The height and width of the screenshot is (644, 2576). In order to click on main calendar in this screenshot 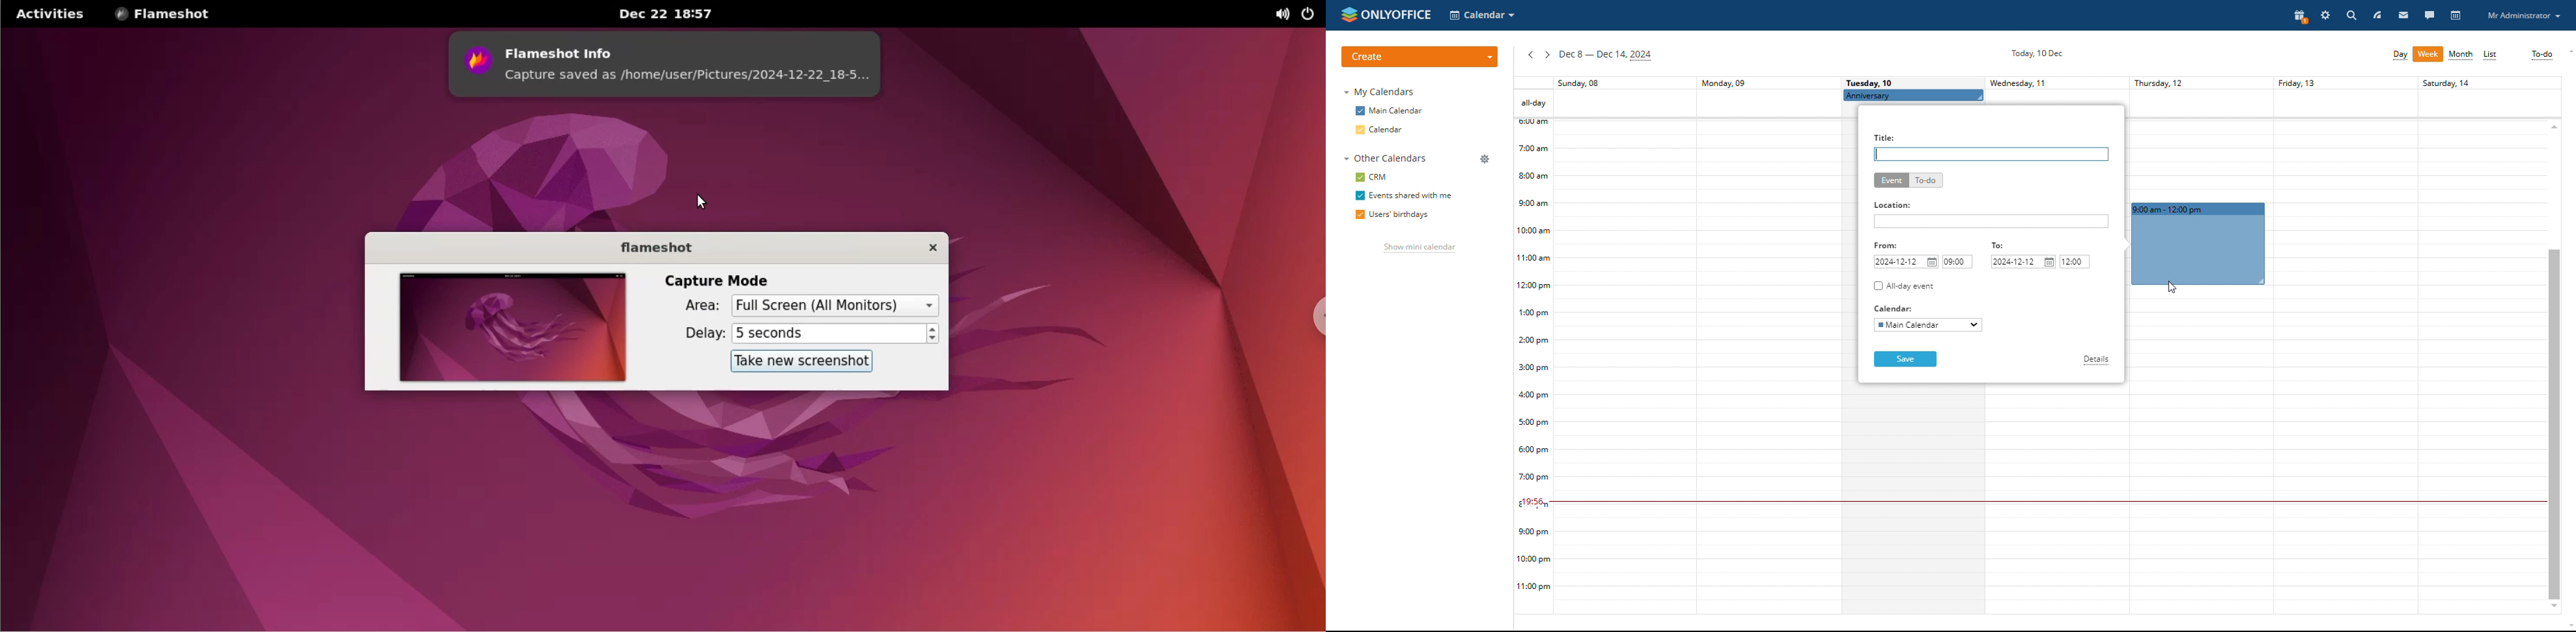, I will do `click(1398, 111)`.